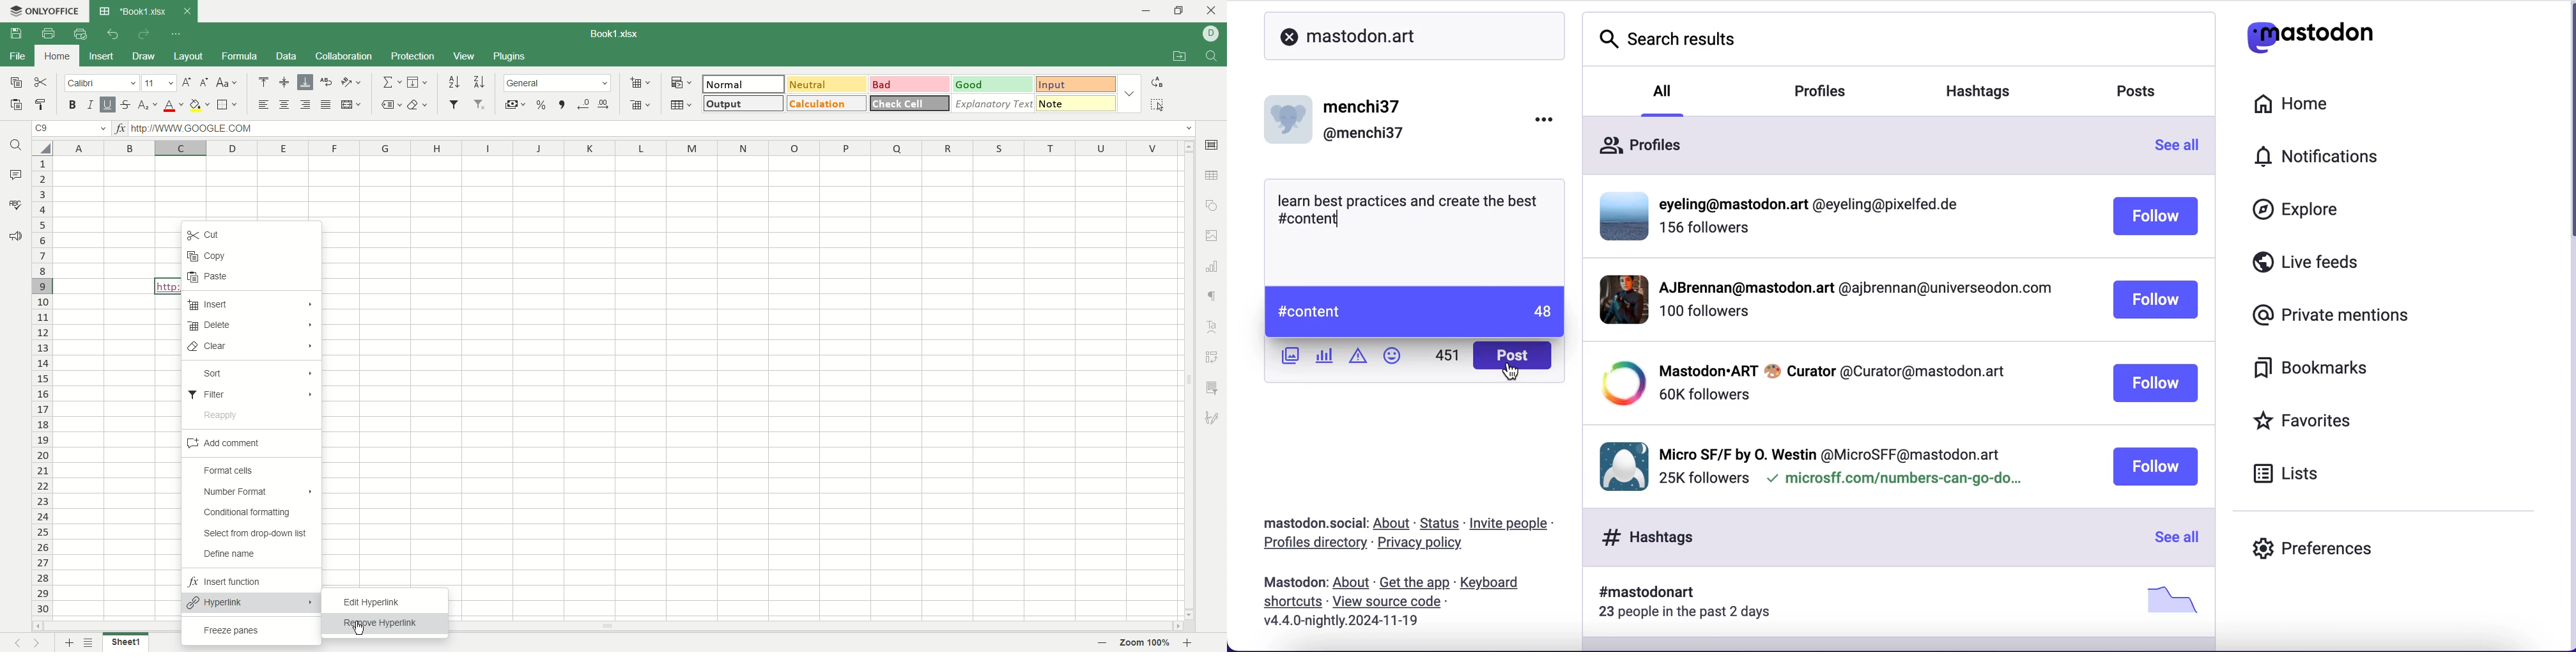 Image resolution: width=2576 pixels, height=672 pixels. What do you see at coordinates (1370, 625) in the screenshot?
I see `2024-11-19` at bounding box center [1370, 625].